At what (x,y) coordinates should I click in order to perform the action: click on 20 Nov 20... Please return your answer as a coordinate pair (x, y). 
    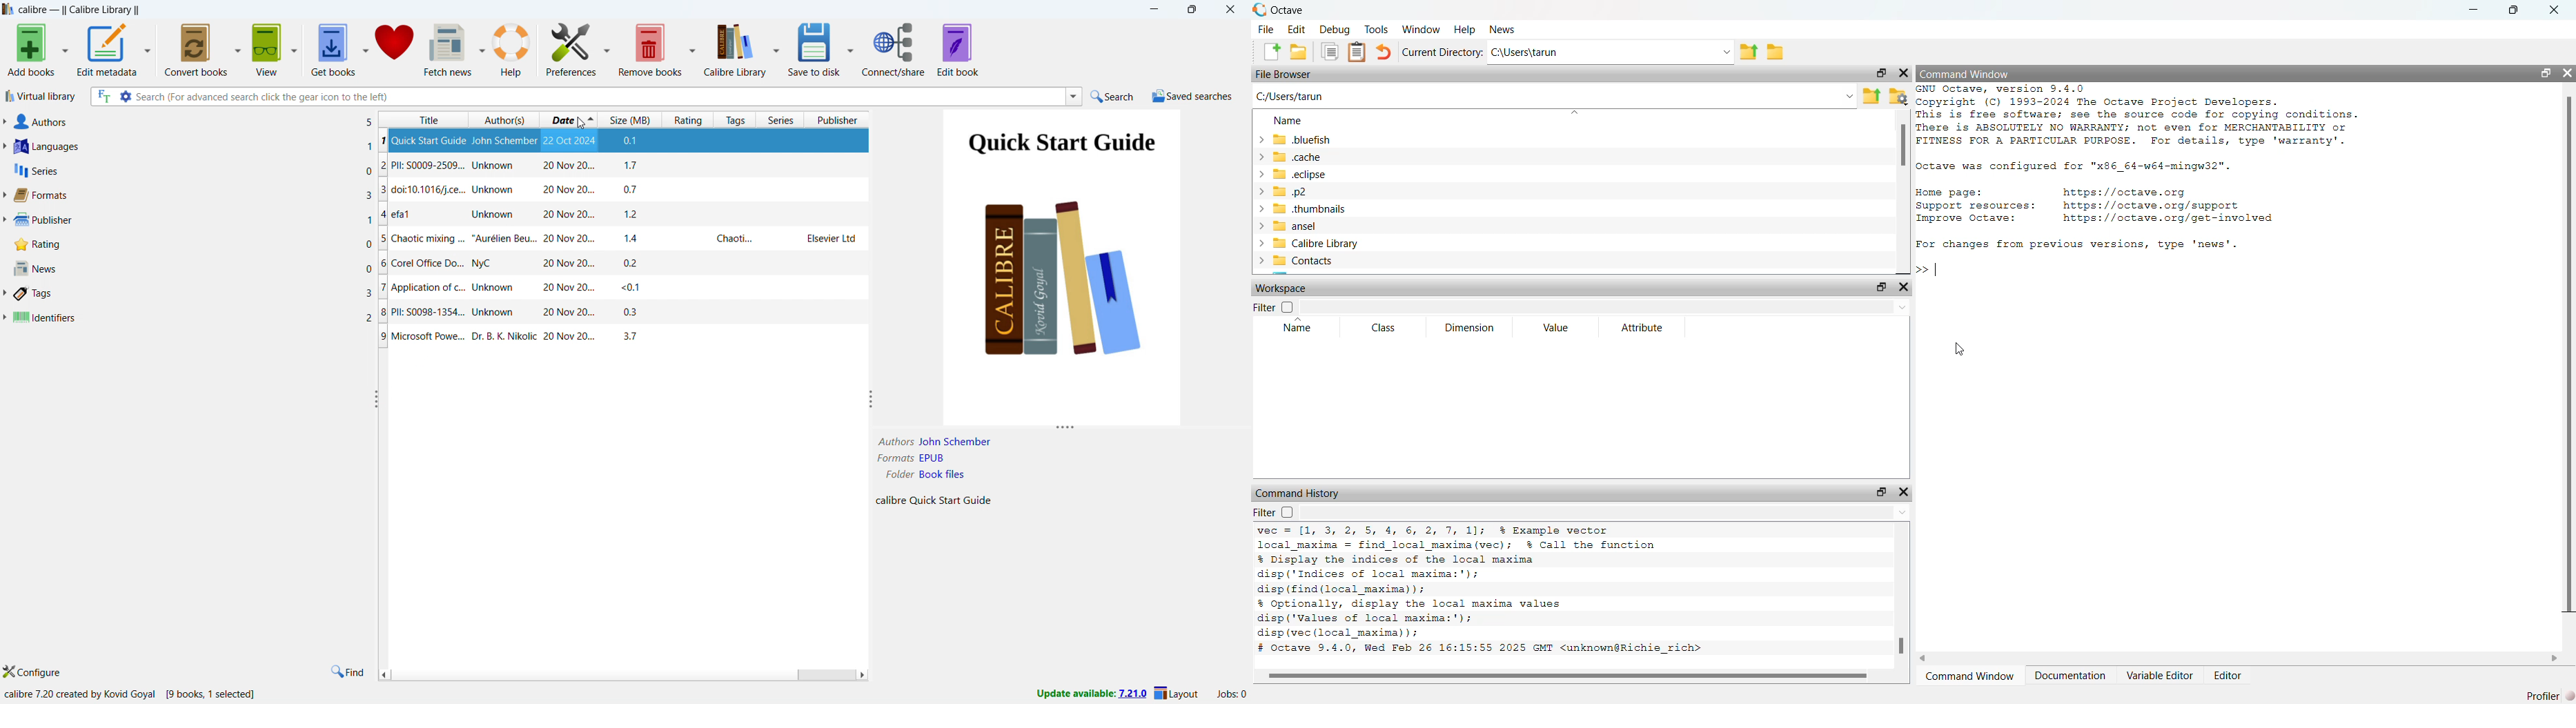
    Looking at the image, I should click on (557, 313).